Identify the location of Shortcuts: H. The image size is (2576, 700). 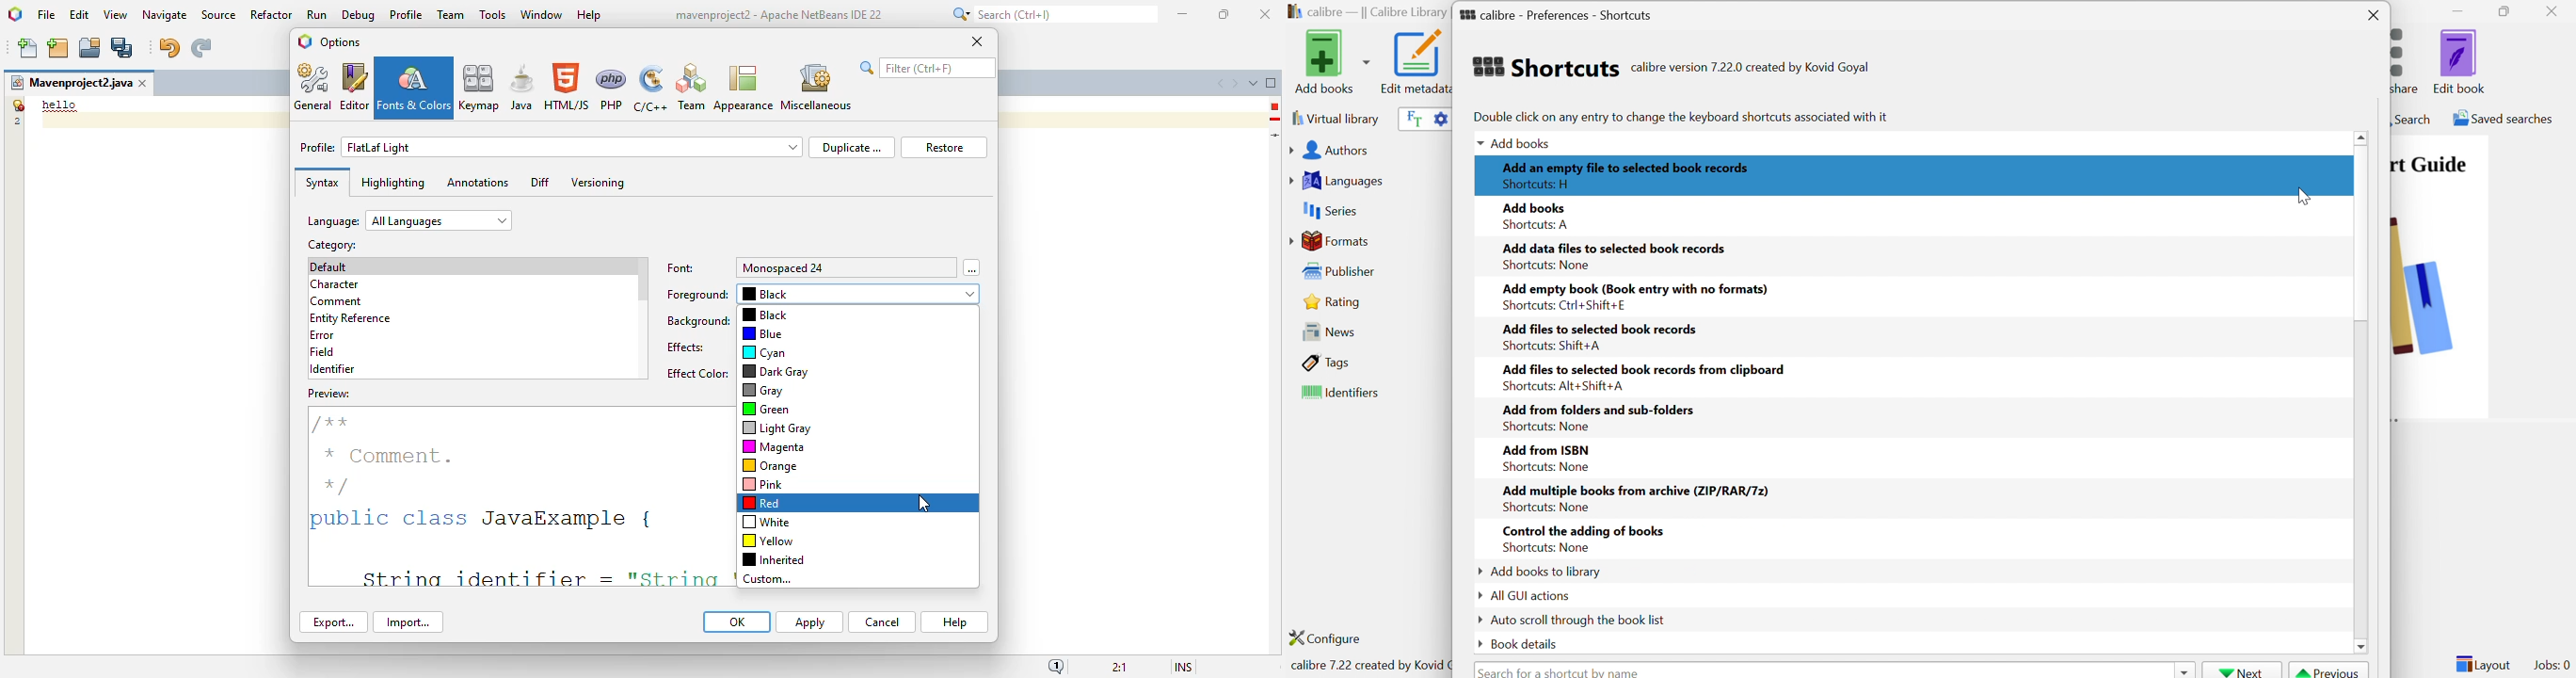
(1539, 182).